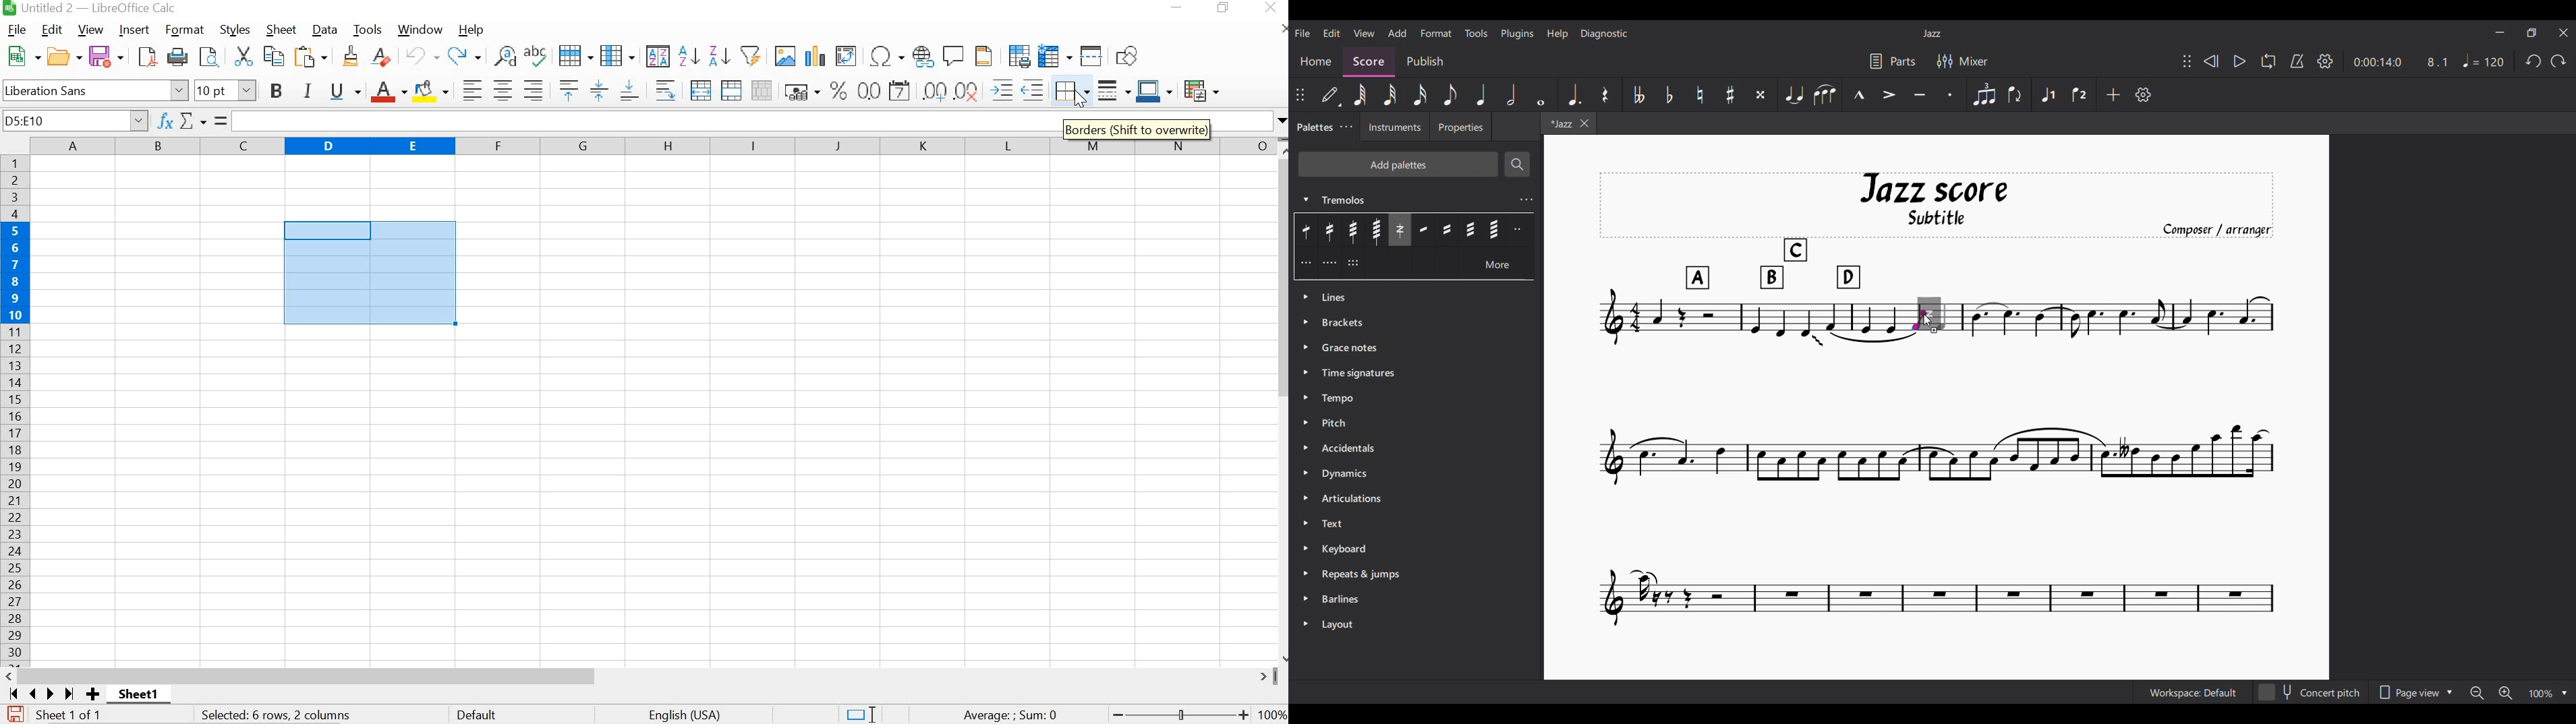  Describe the element at coordinates (1315, 62) in the screenshot. I see `Home` at that location.